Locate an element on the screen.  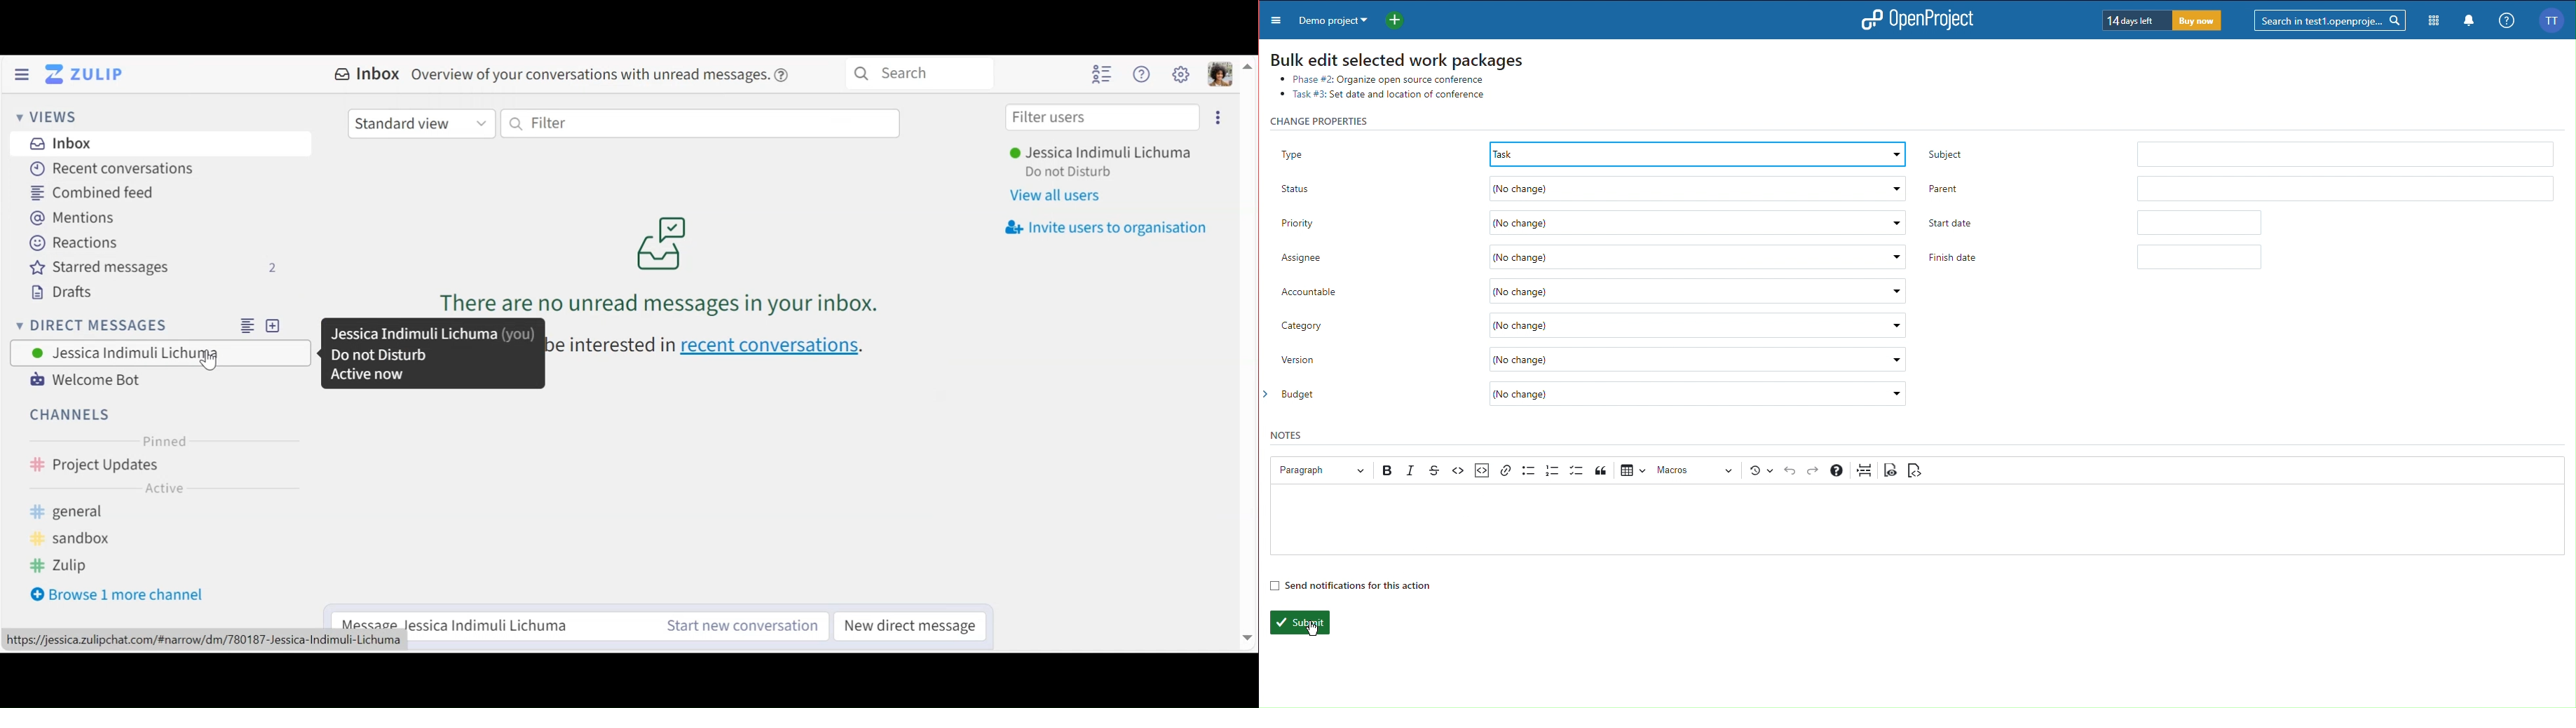
Accountable is located at coordinates (1595, 290).